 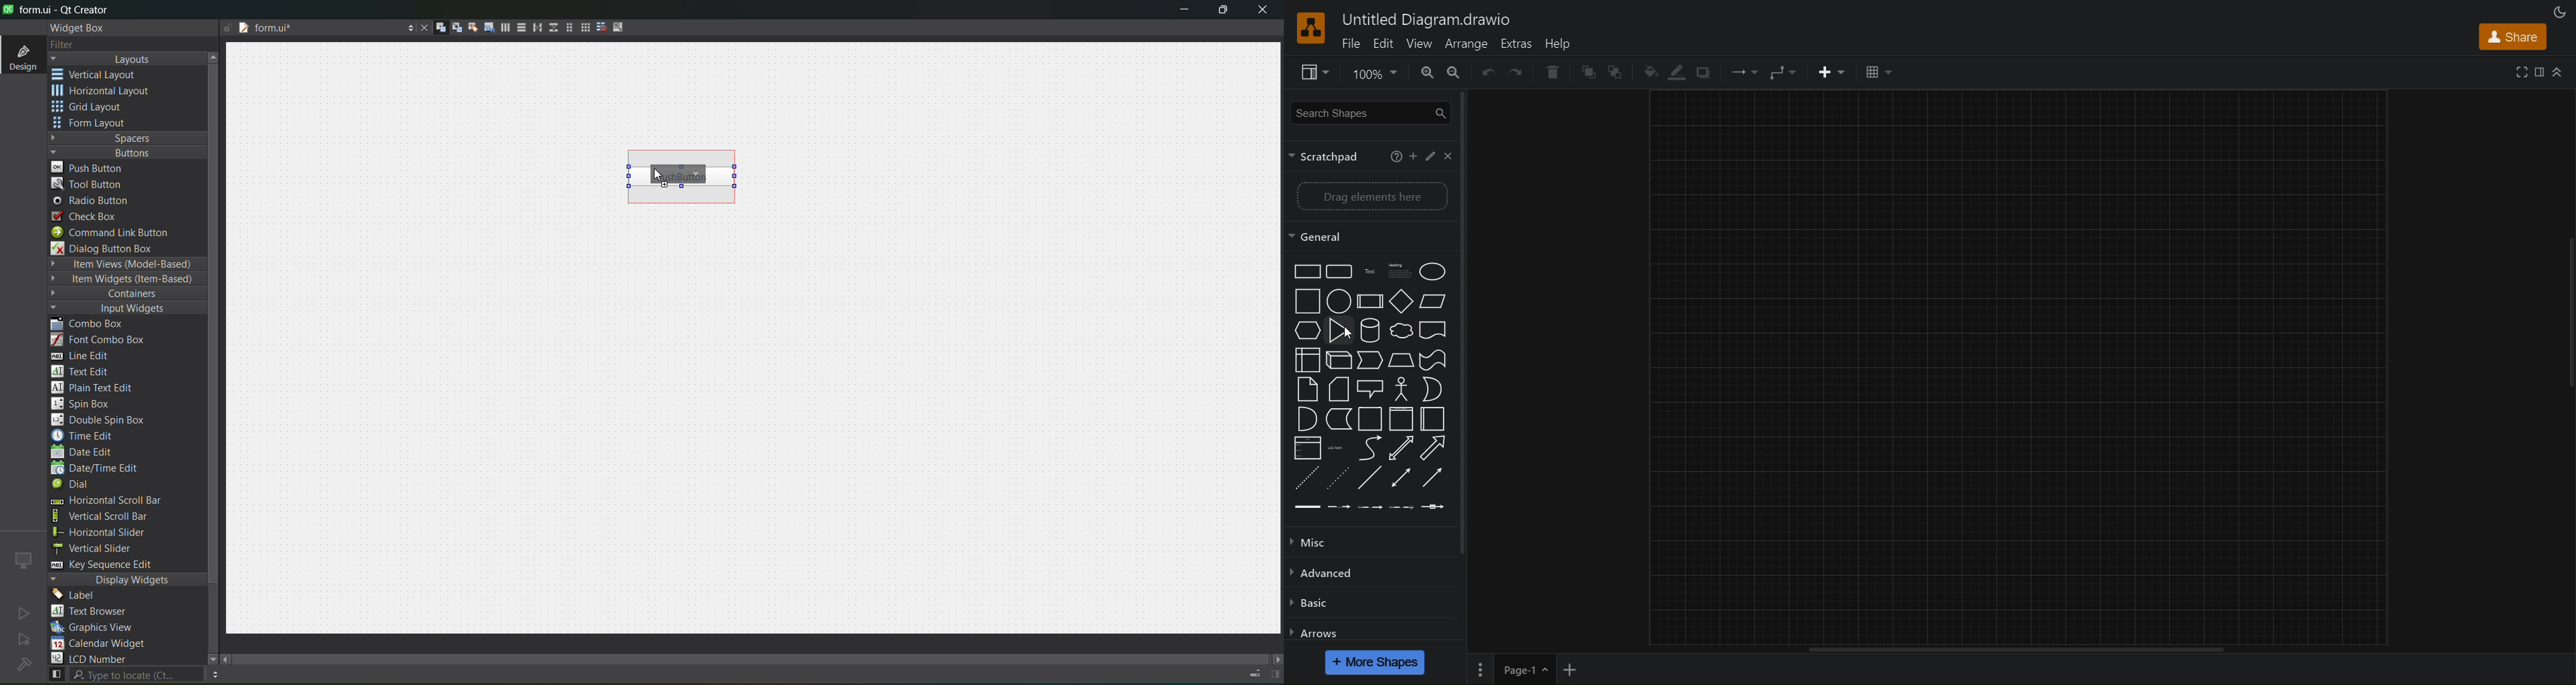 What do you see at coordinates (104, 75) in the screenshot?
I see `vertical` at bounding box center [104, 75].